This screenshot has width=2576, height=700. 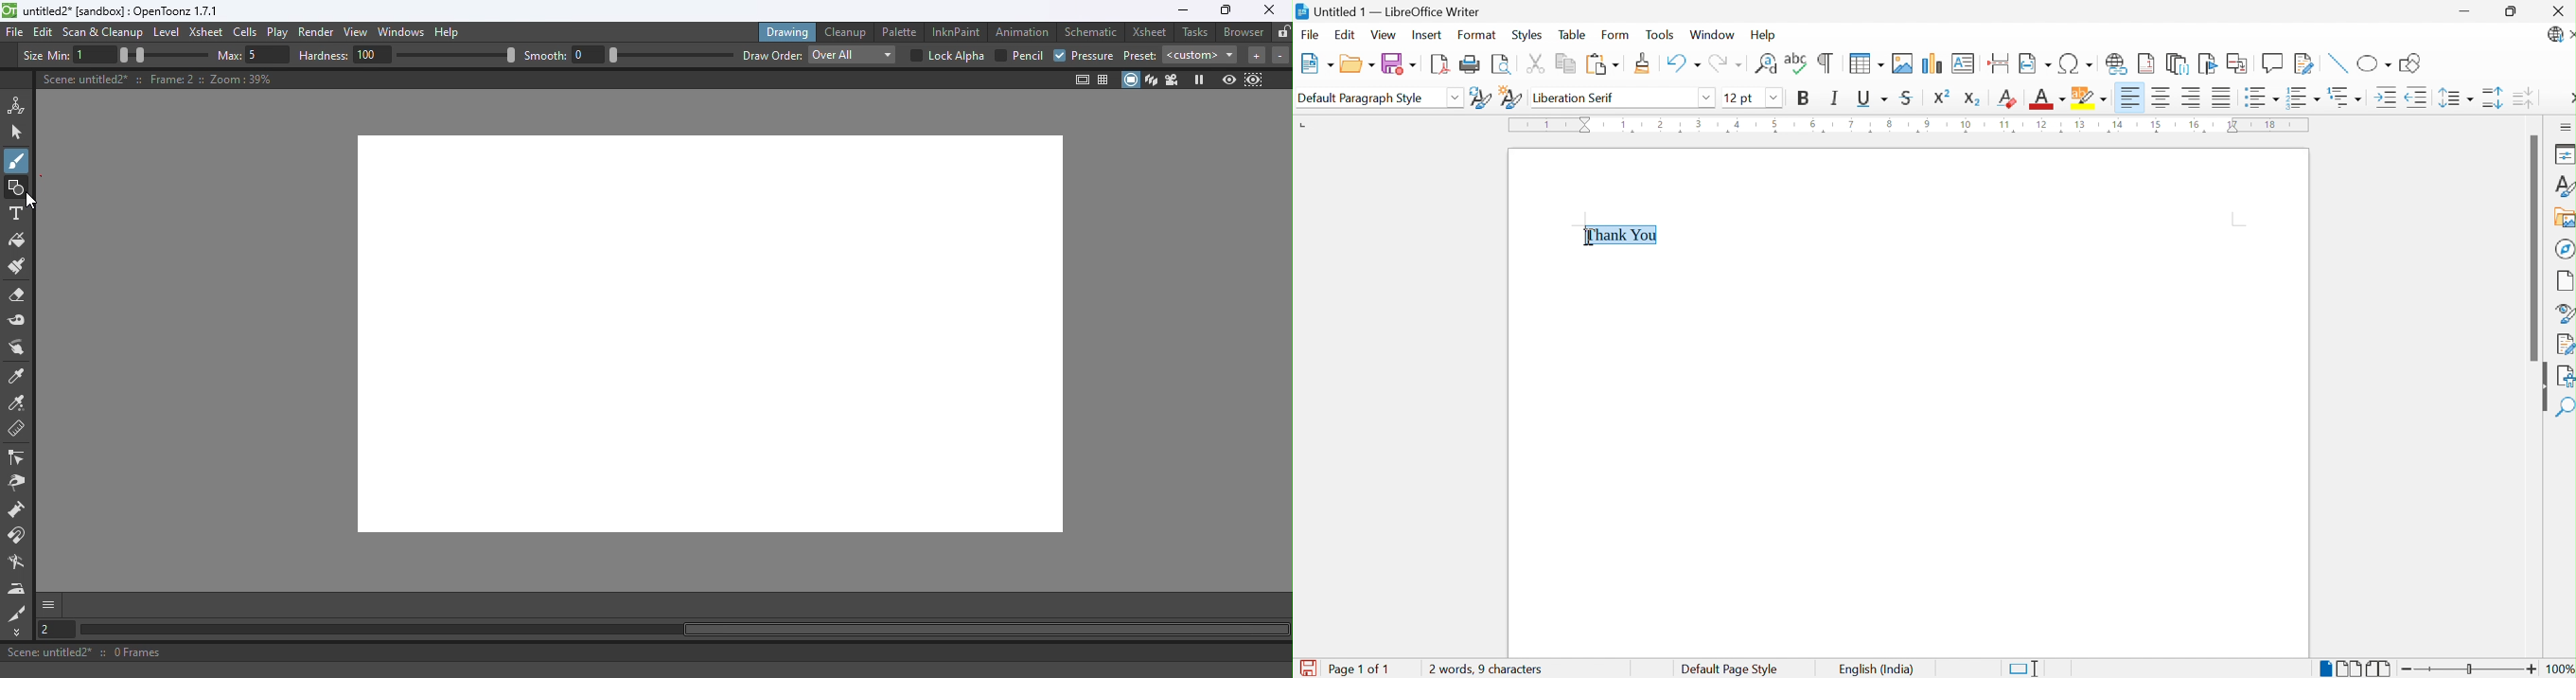 I want to click on Strikethrough, so click(x=1908, y=96).